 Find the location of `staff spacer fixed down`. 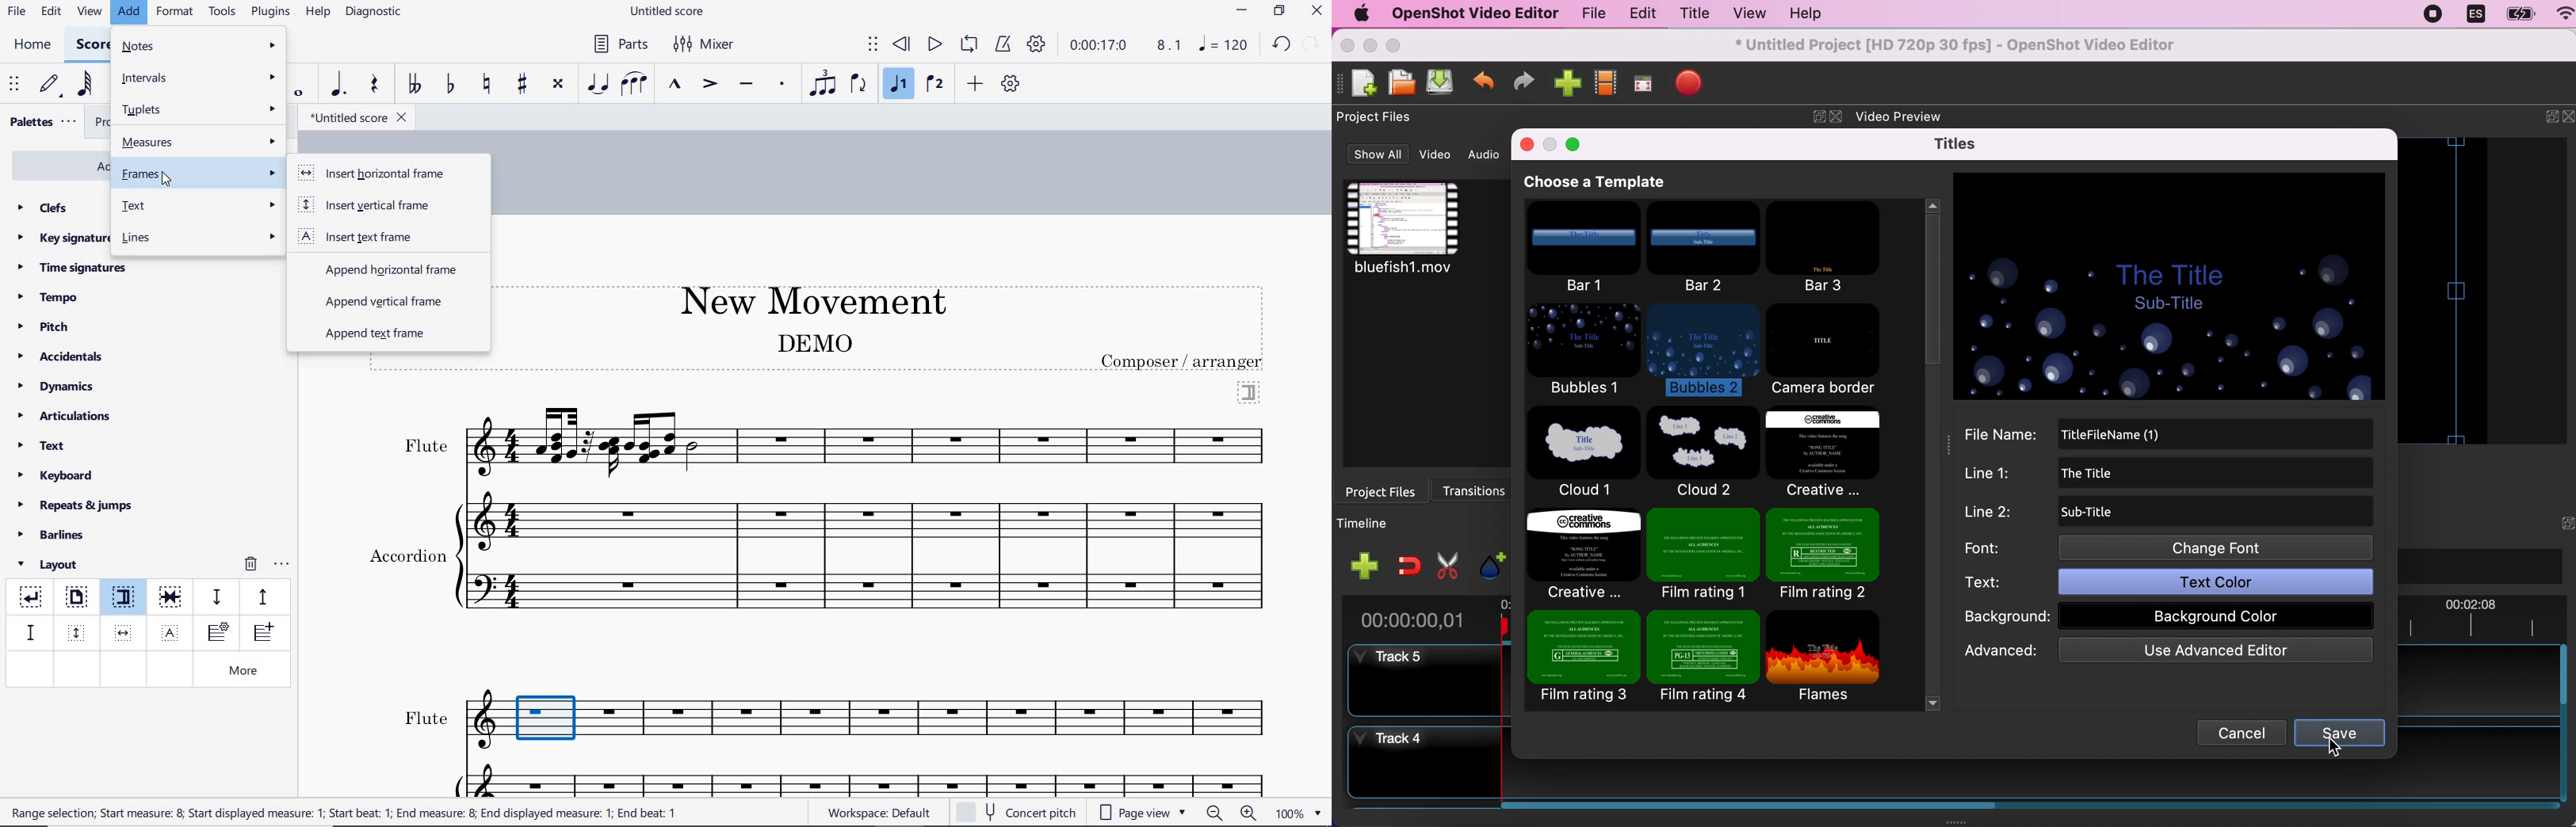

staff spacer fixed down is located at coordinates (29, 632).